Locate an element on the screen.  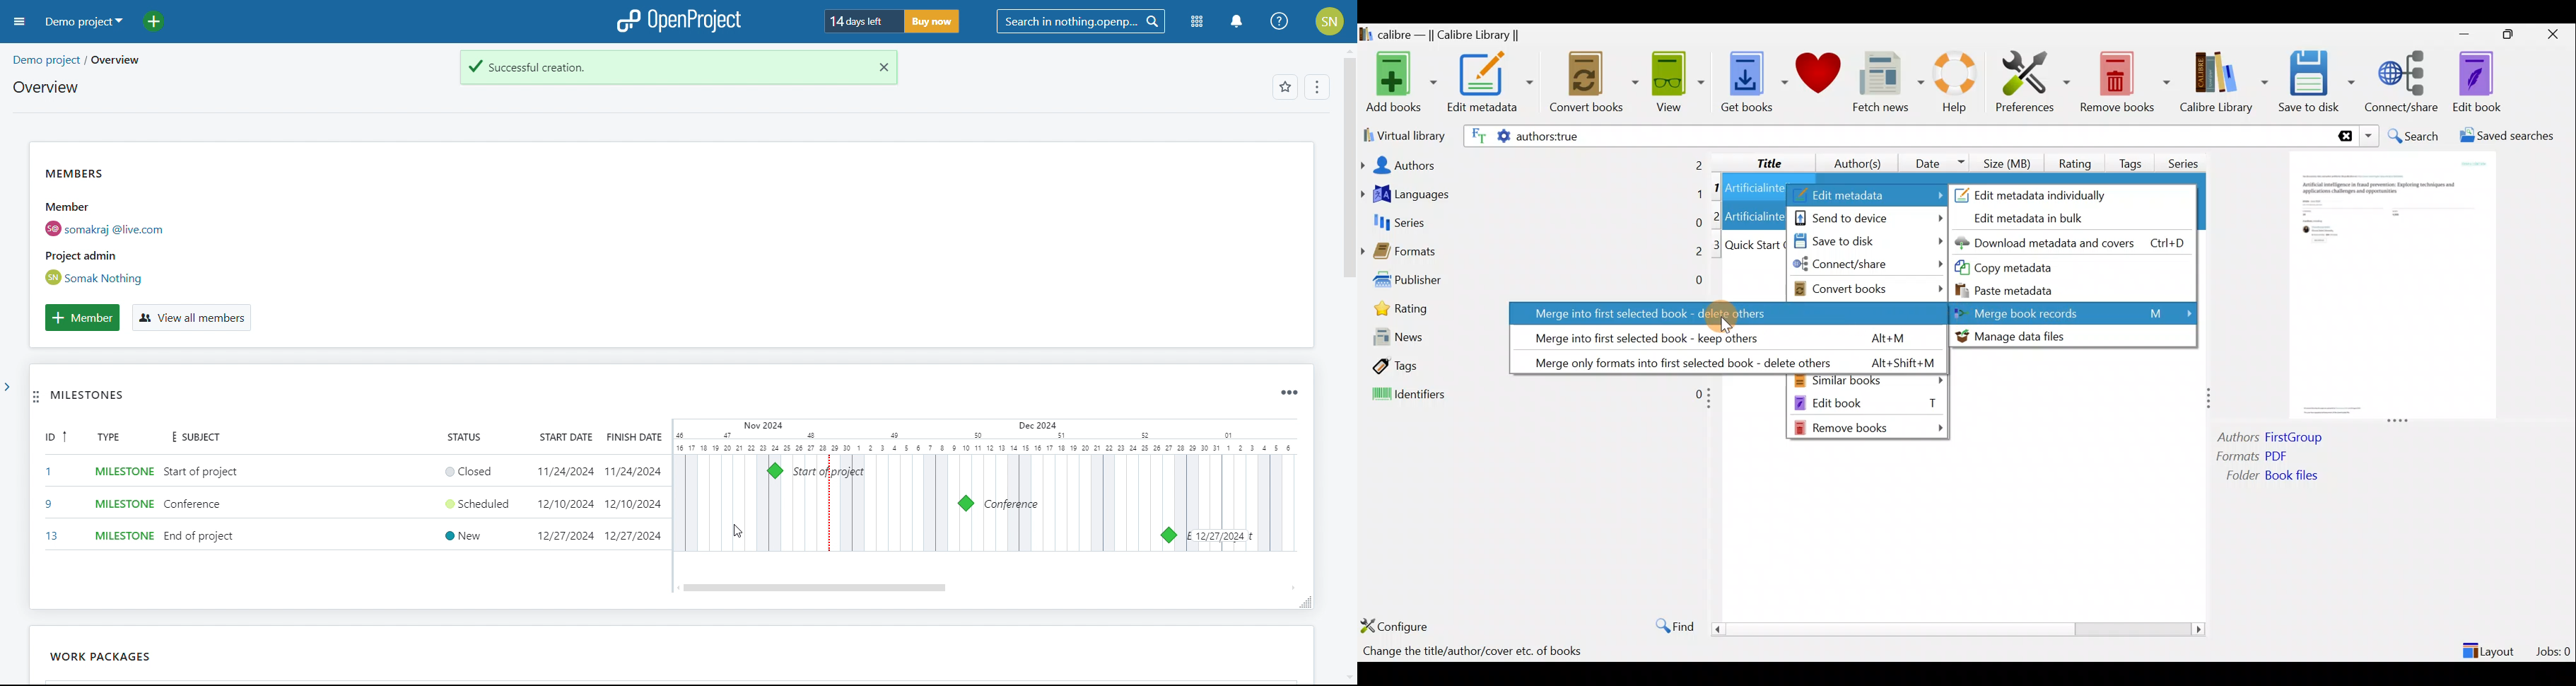
Series is located at coordinates (2188, 159).